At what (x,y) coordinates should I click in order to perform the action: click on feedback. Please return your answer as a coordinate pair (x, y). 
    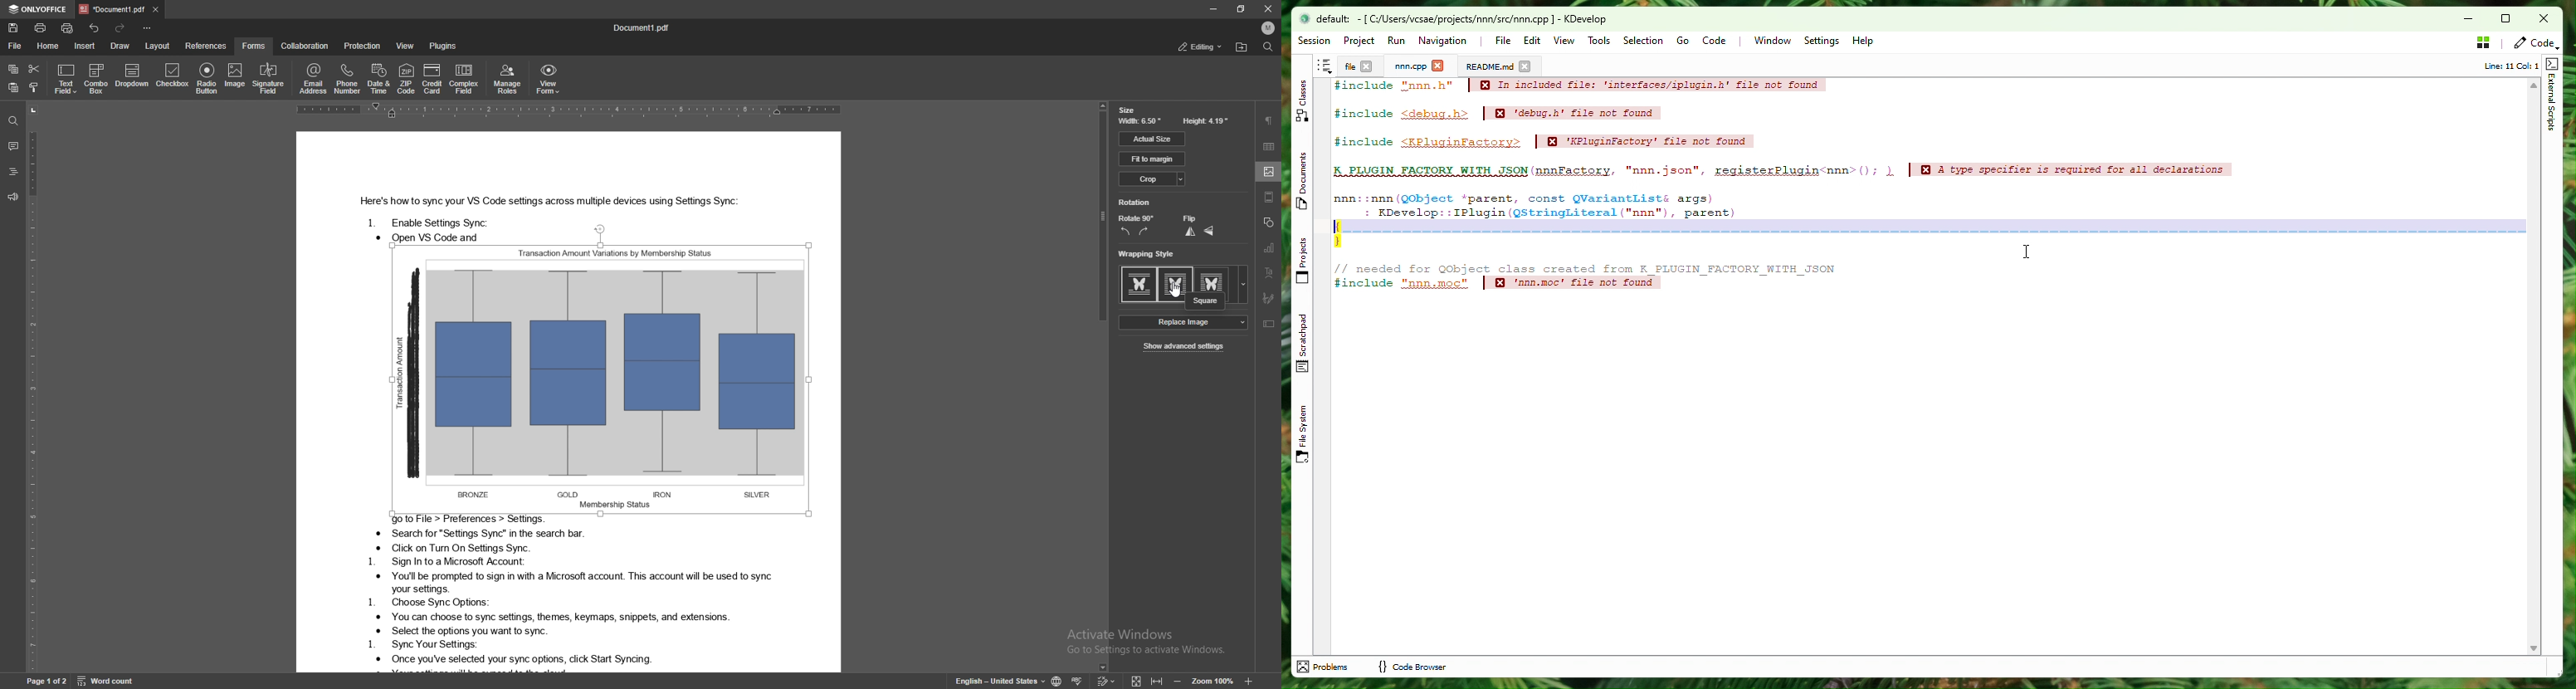
    Looking at the image, I should click on (11, 196).